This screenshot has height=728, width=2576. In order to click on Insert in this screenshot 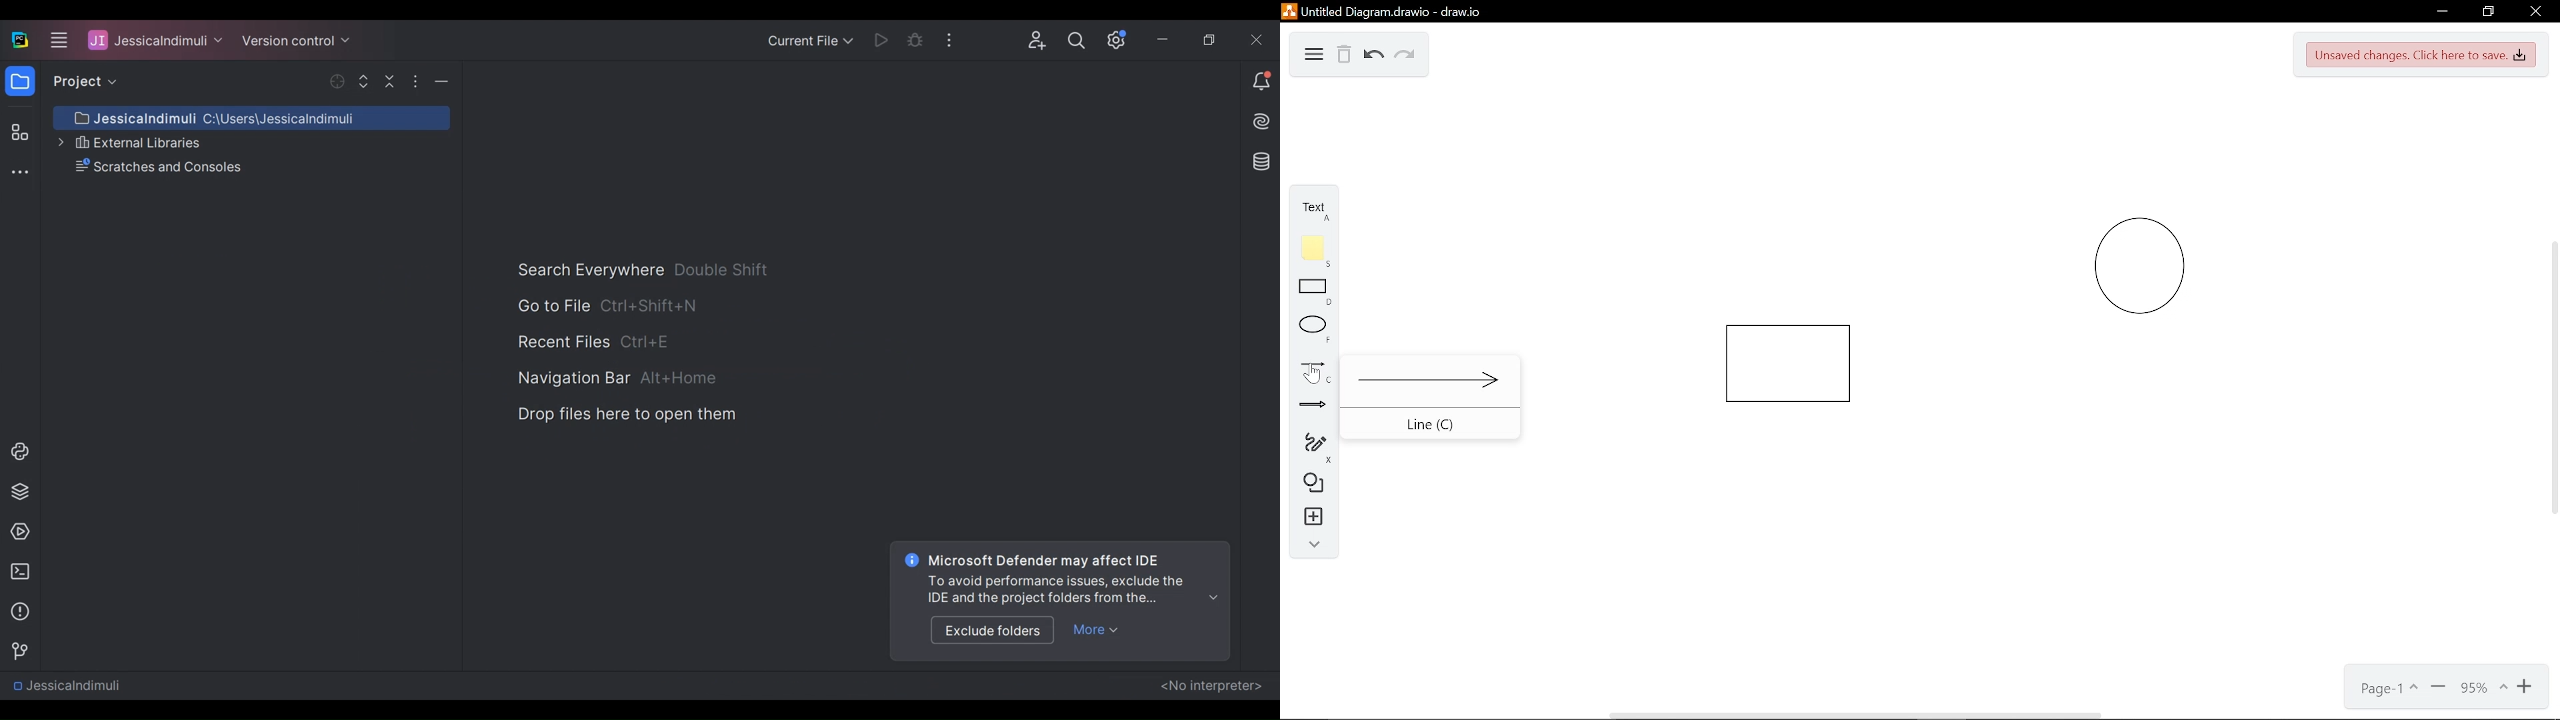, I will do `click(1309, 517)`.